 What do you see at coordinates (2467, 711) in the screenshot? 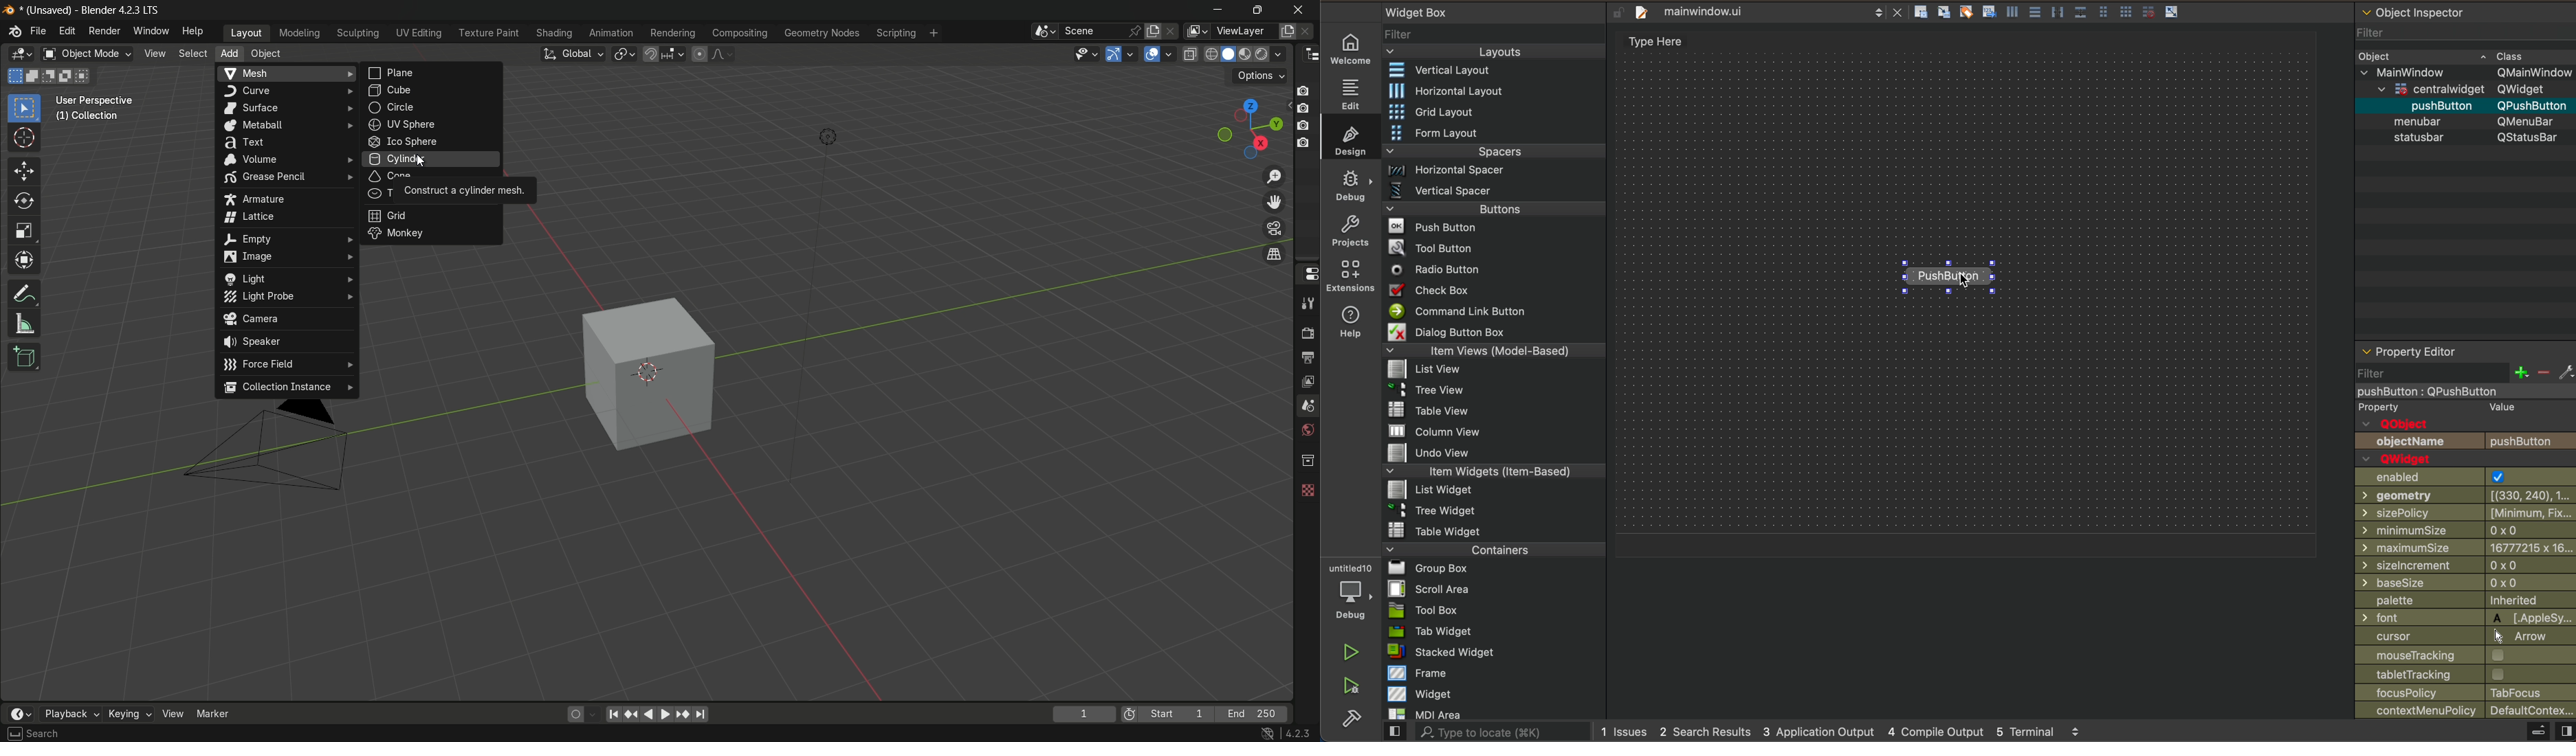
I see `context policy` at bounding box center [2467, 711].